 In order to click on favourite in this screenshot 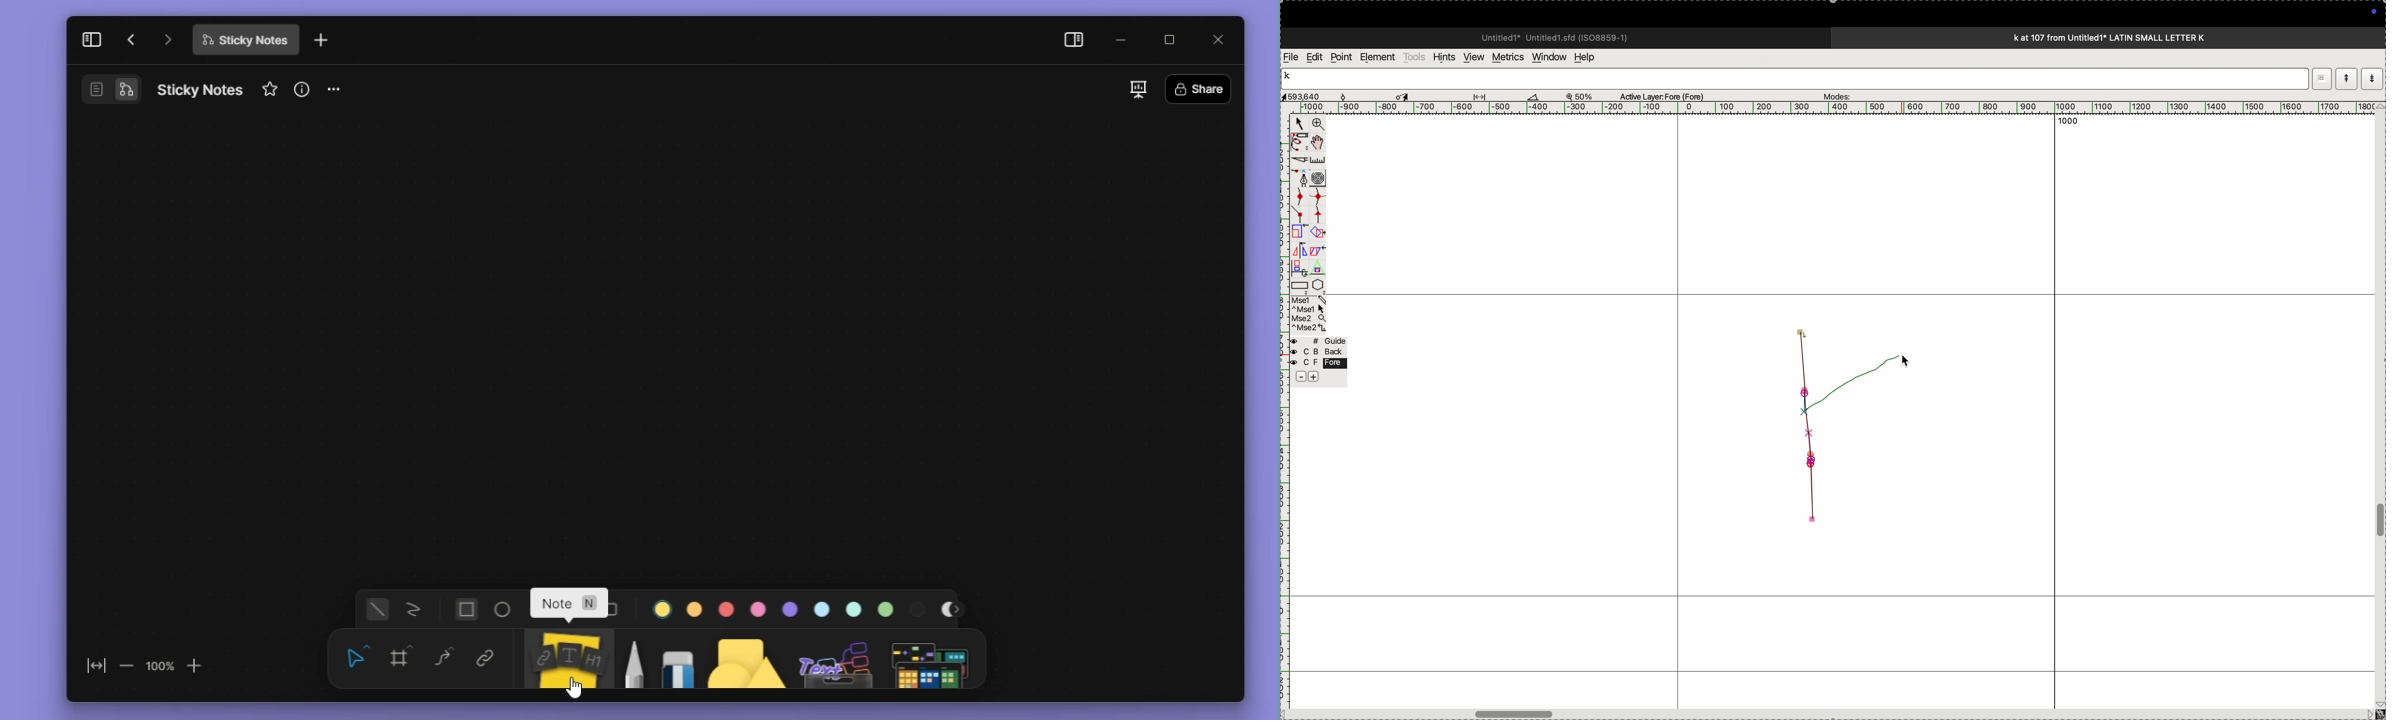, I will do `click(270, 92)`.